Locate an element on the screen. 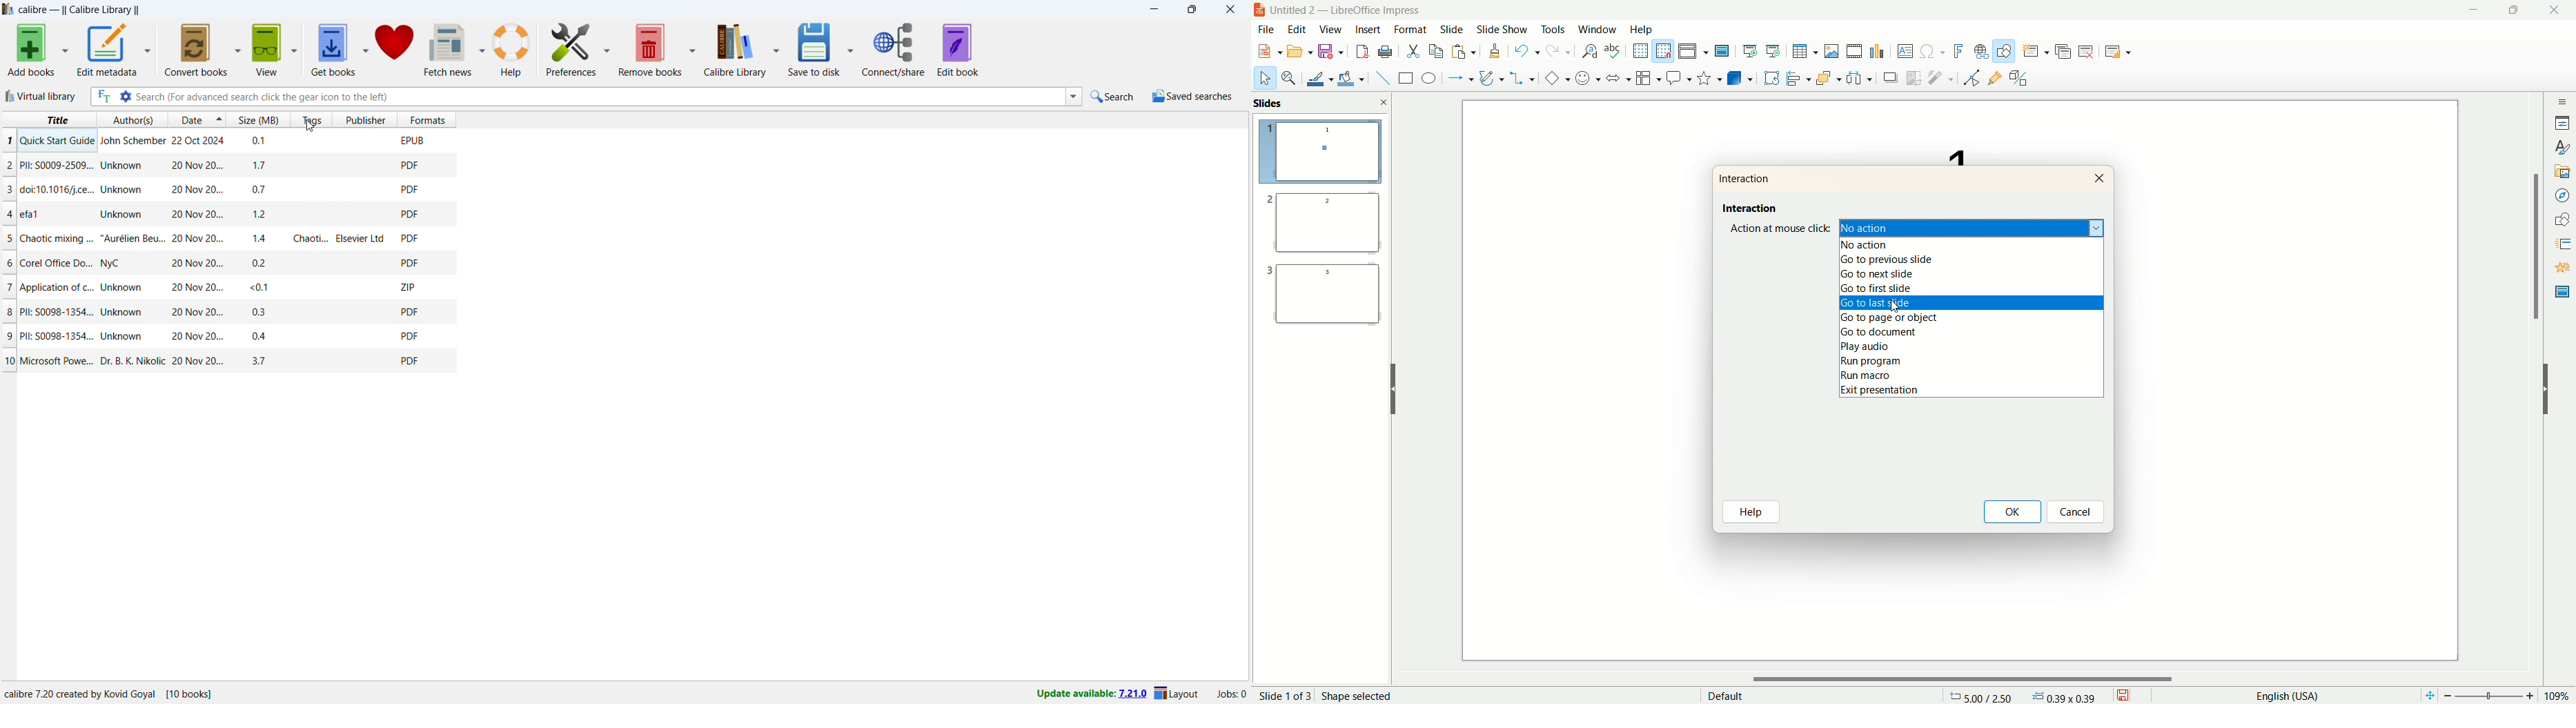  connectors is located at coordinates (1522, 78).